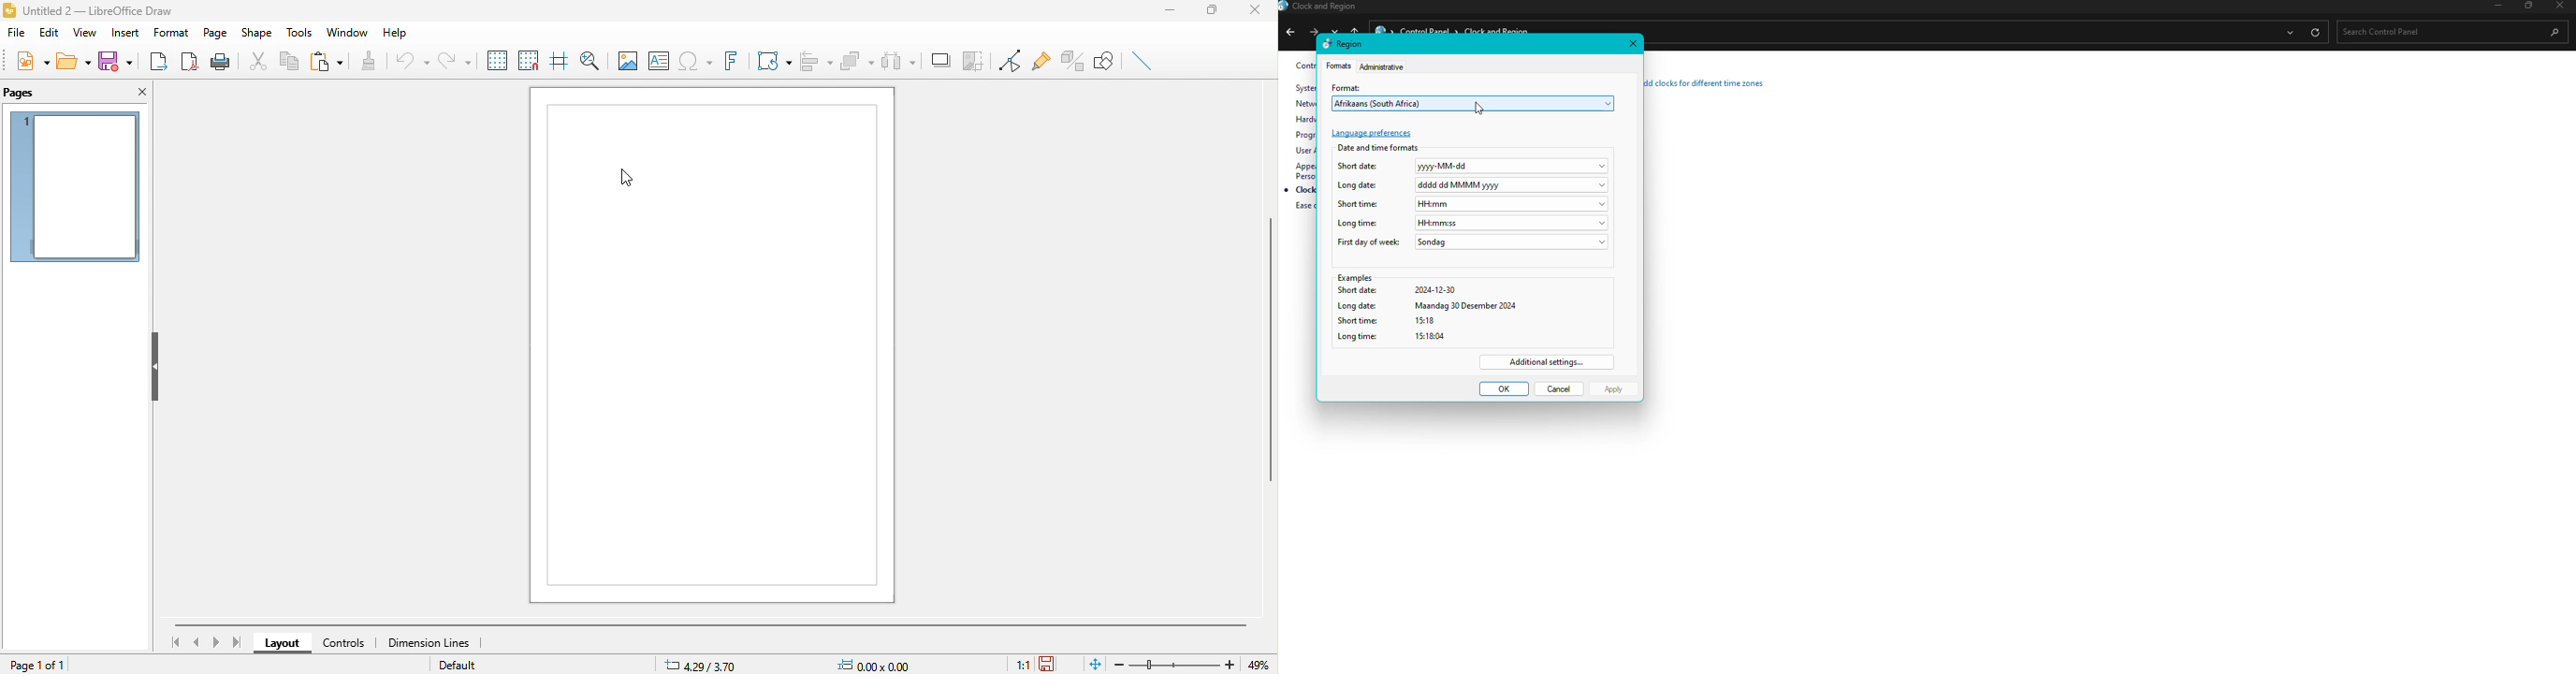 This screenshot has height=700, width=2576. I want to click on page 1 of 1, so click(51, 667).